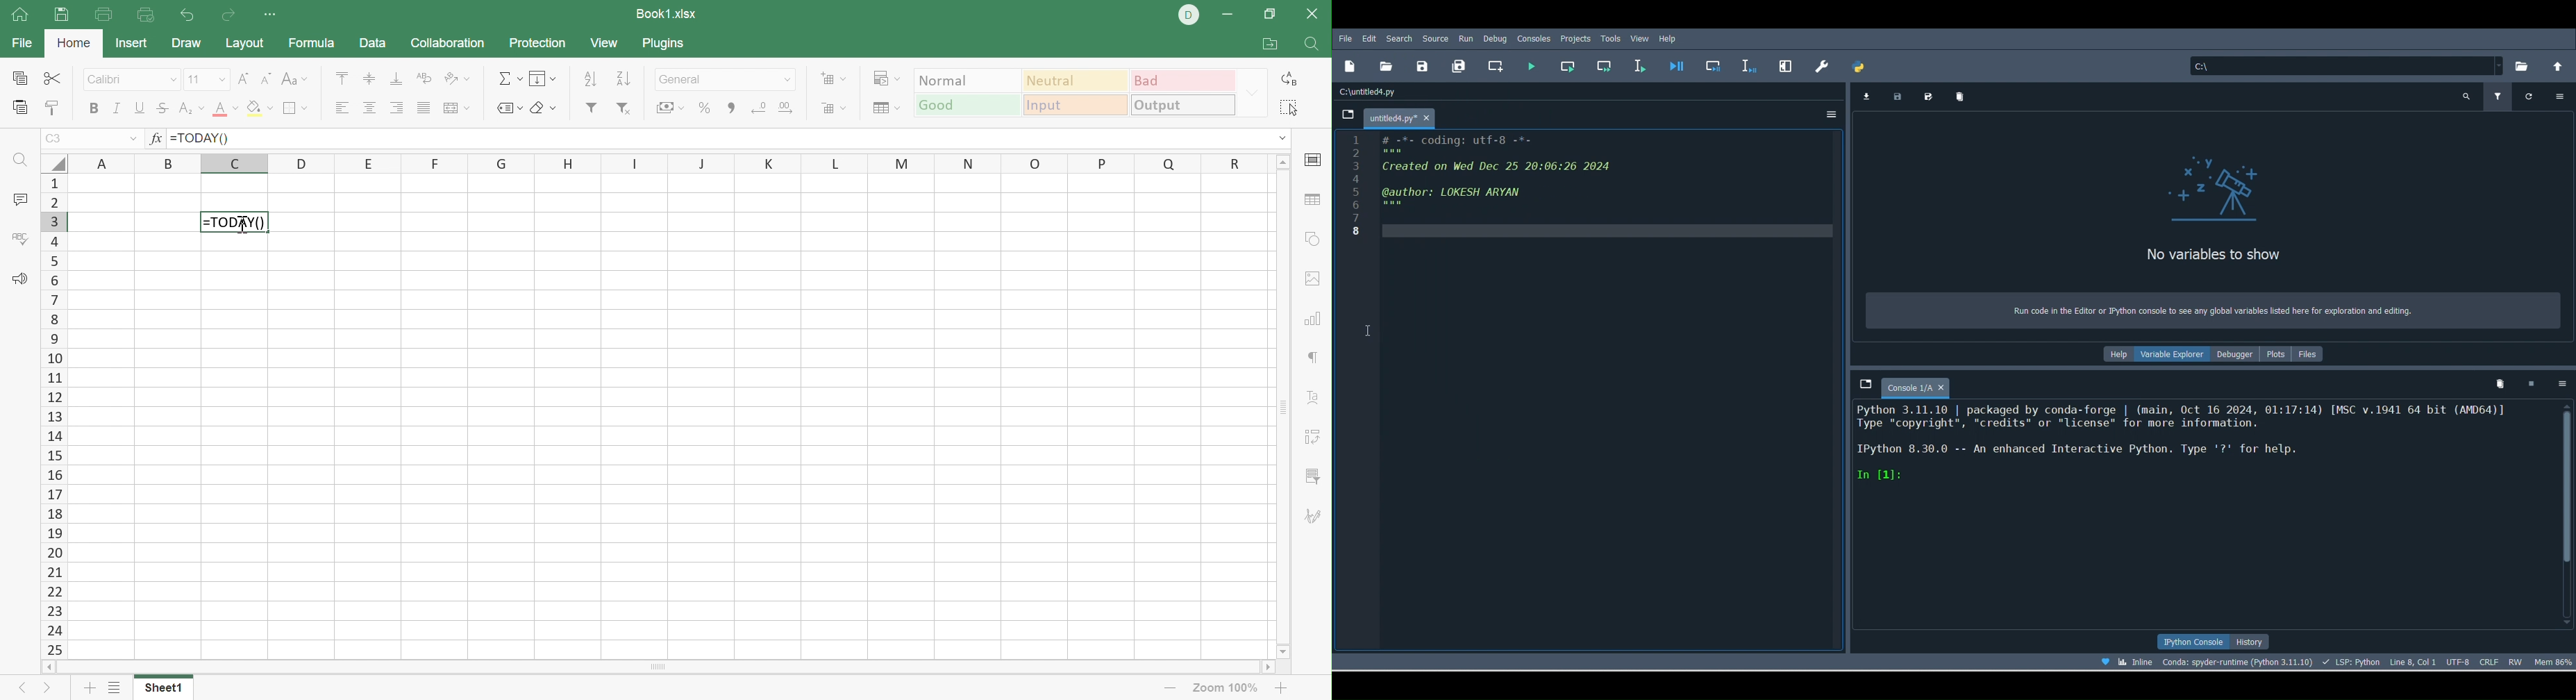 This screenshot has width=2576, height=700. What do you see at coordinates (1829, 113) in the screenshot?
I see `Options` at bounding box center [1829, 113].